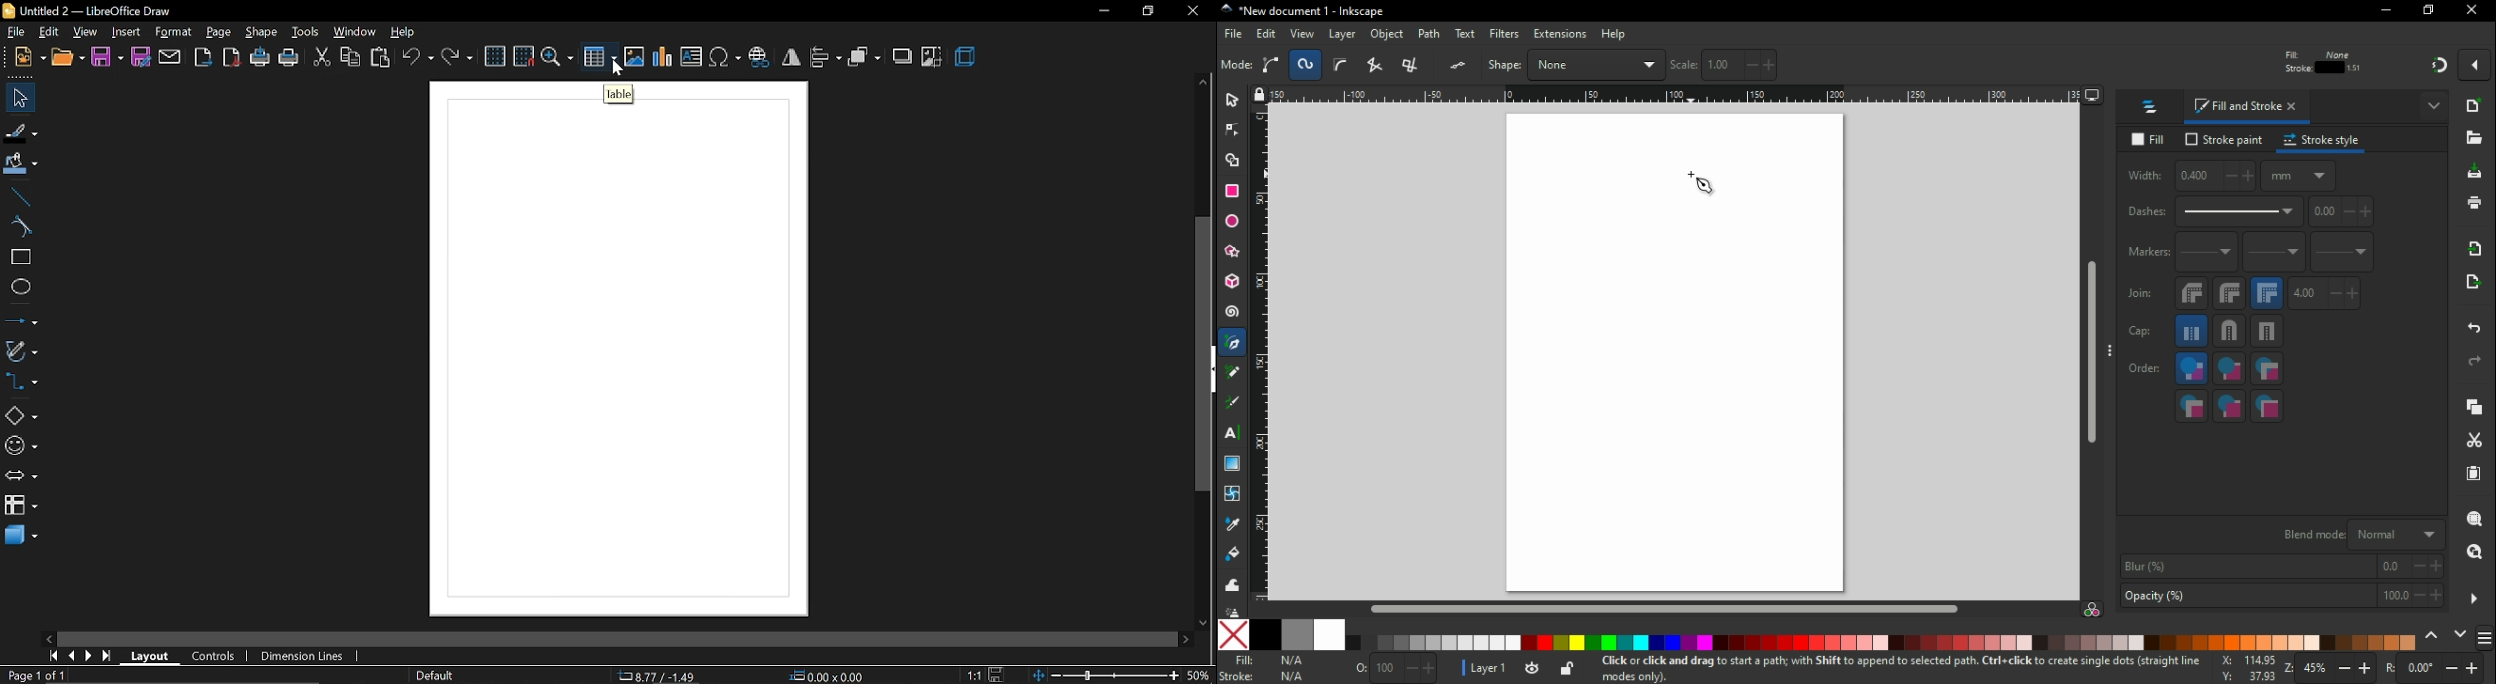  What do you see at coordinates (2440, 69) in the screenshot?
I see `snapping: on/off` at bounding box center [2440, 69].